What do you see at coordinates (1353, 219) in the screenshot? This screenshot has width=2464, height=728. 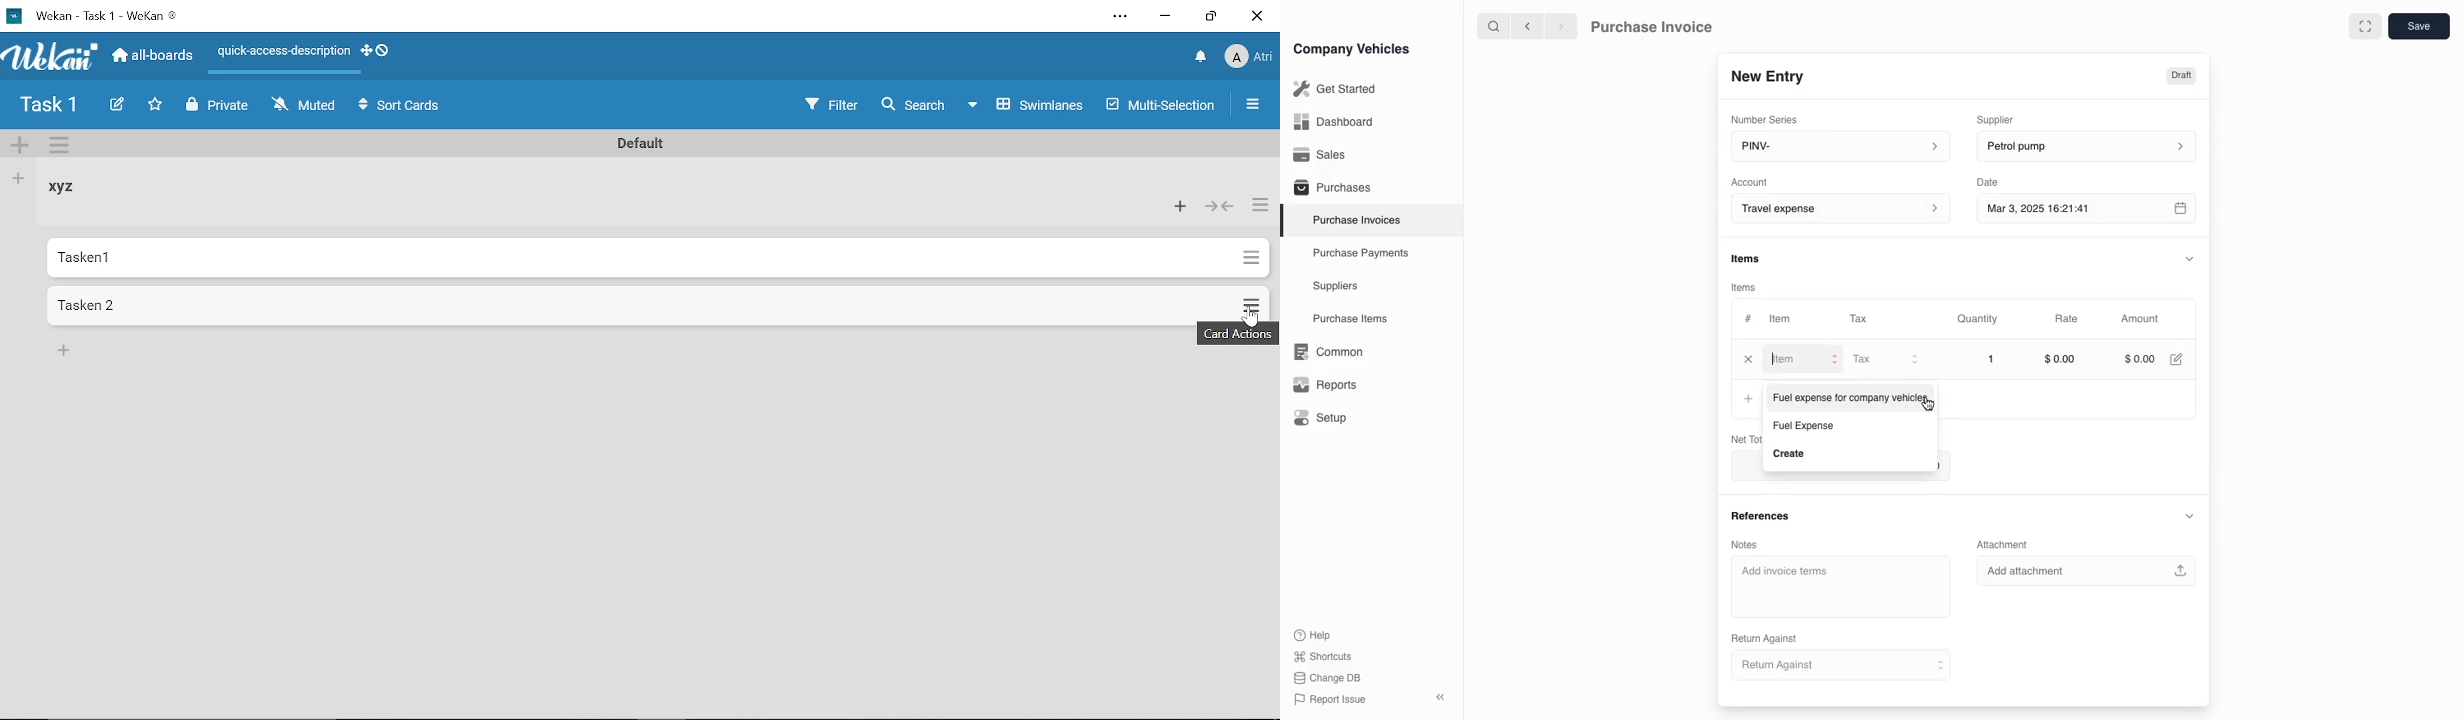 I see `Purchase Invoices` at bounding box center [1353, 219].